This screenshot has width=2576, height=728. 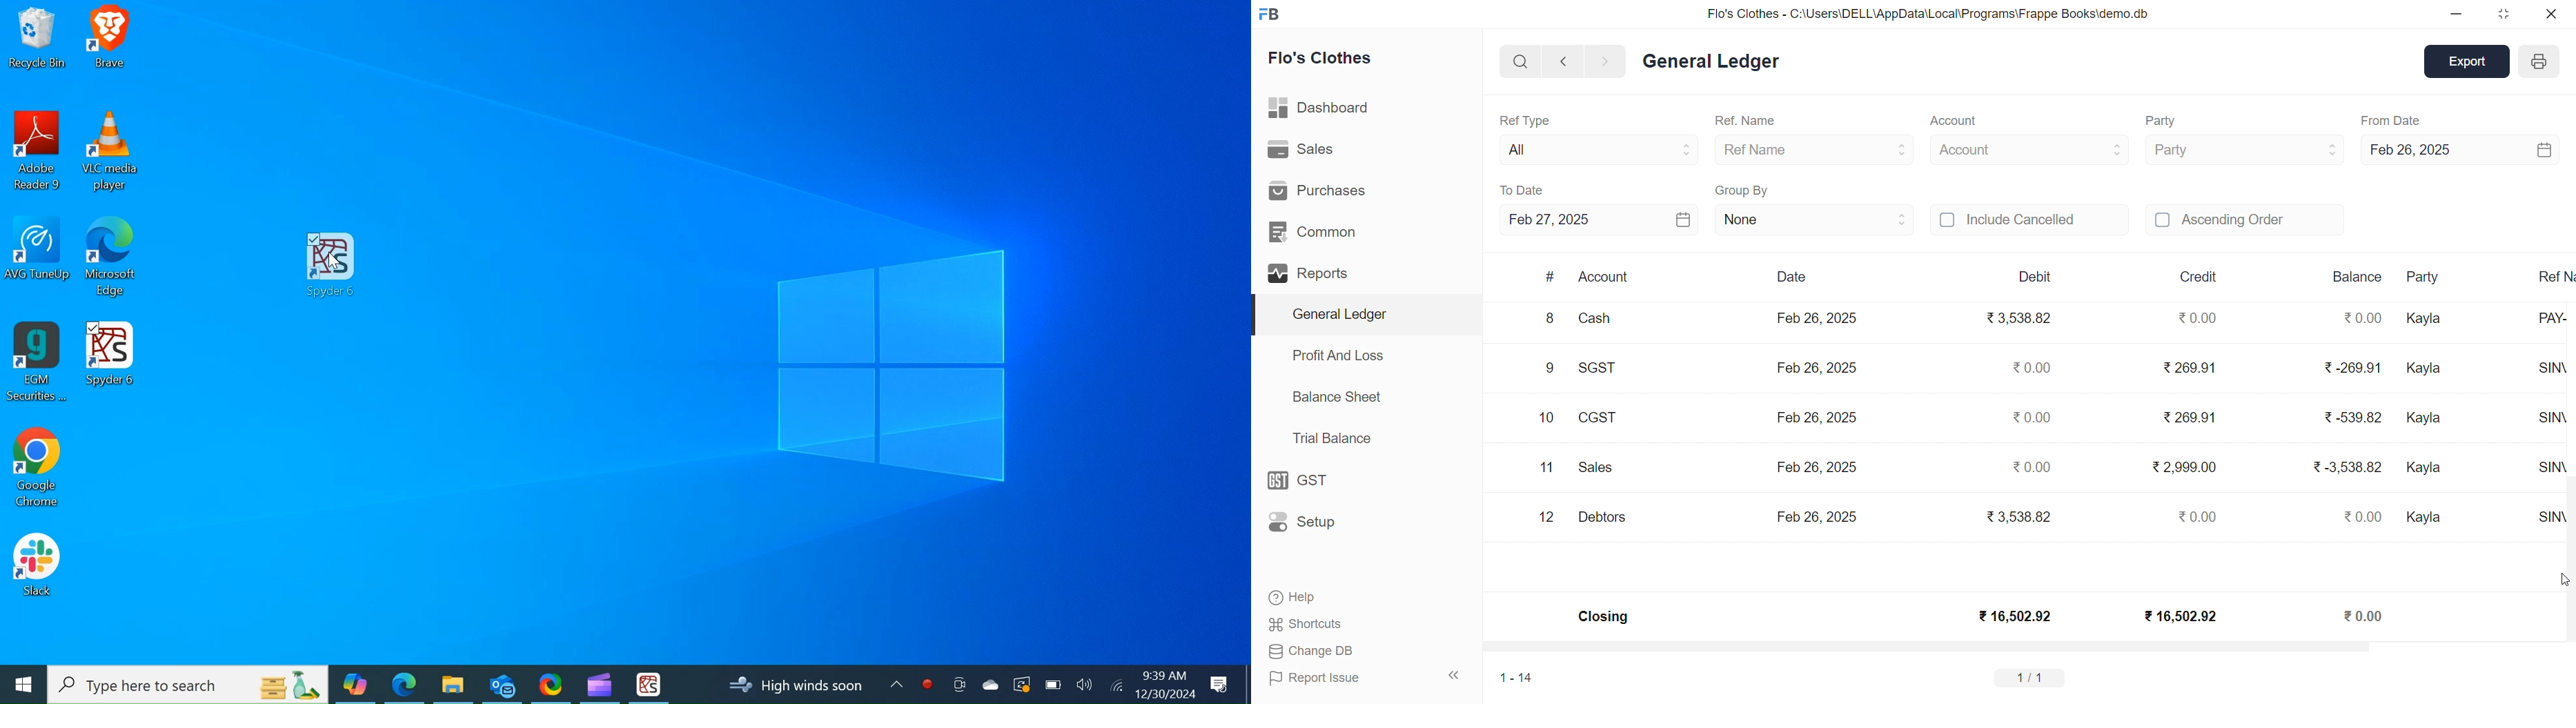 I want to click on Feb 26, 2025, so click(x=1817, y=516).